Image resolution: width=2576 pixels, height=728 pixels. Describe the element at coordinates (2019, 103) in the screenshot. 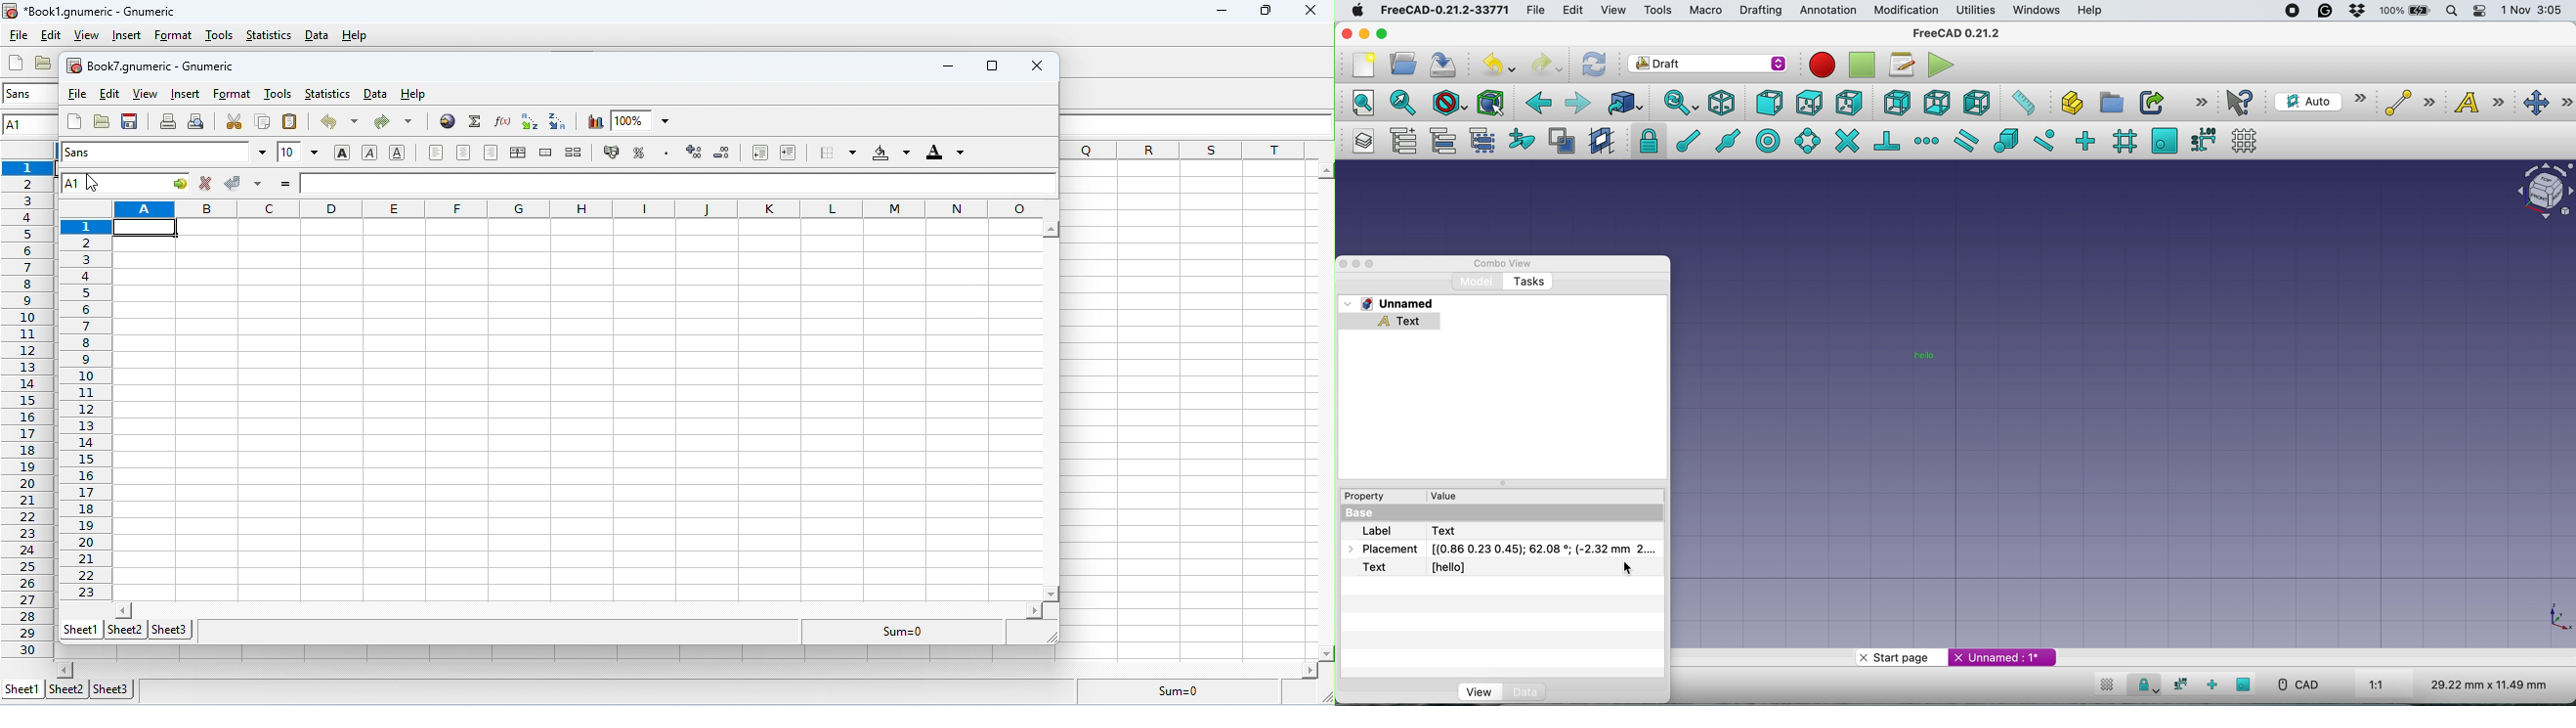

I see `measure distance` at that location.